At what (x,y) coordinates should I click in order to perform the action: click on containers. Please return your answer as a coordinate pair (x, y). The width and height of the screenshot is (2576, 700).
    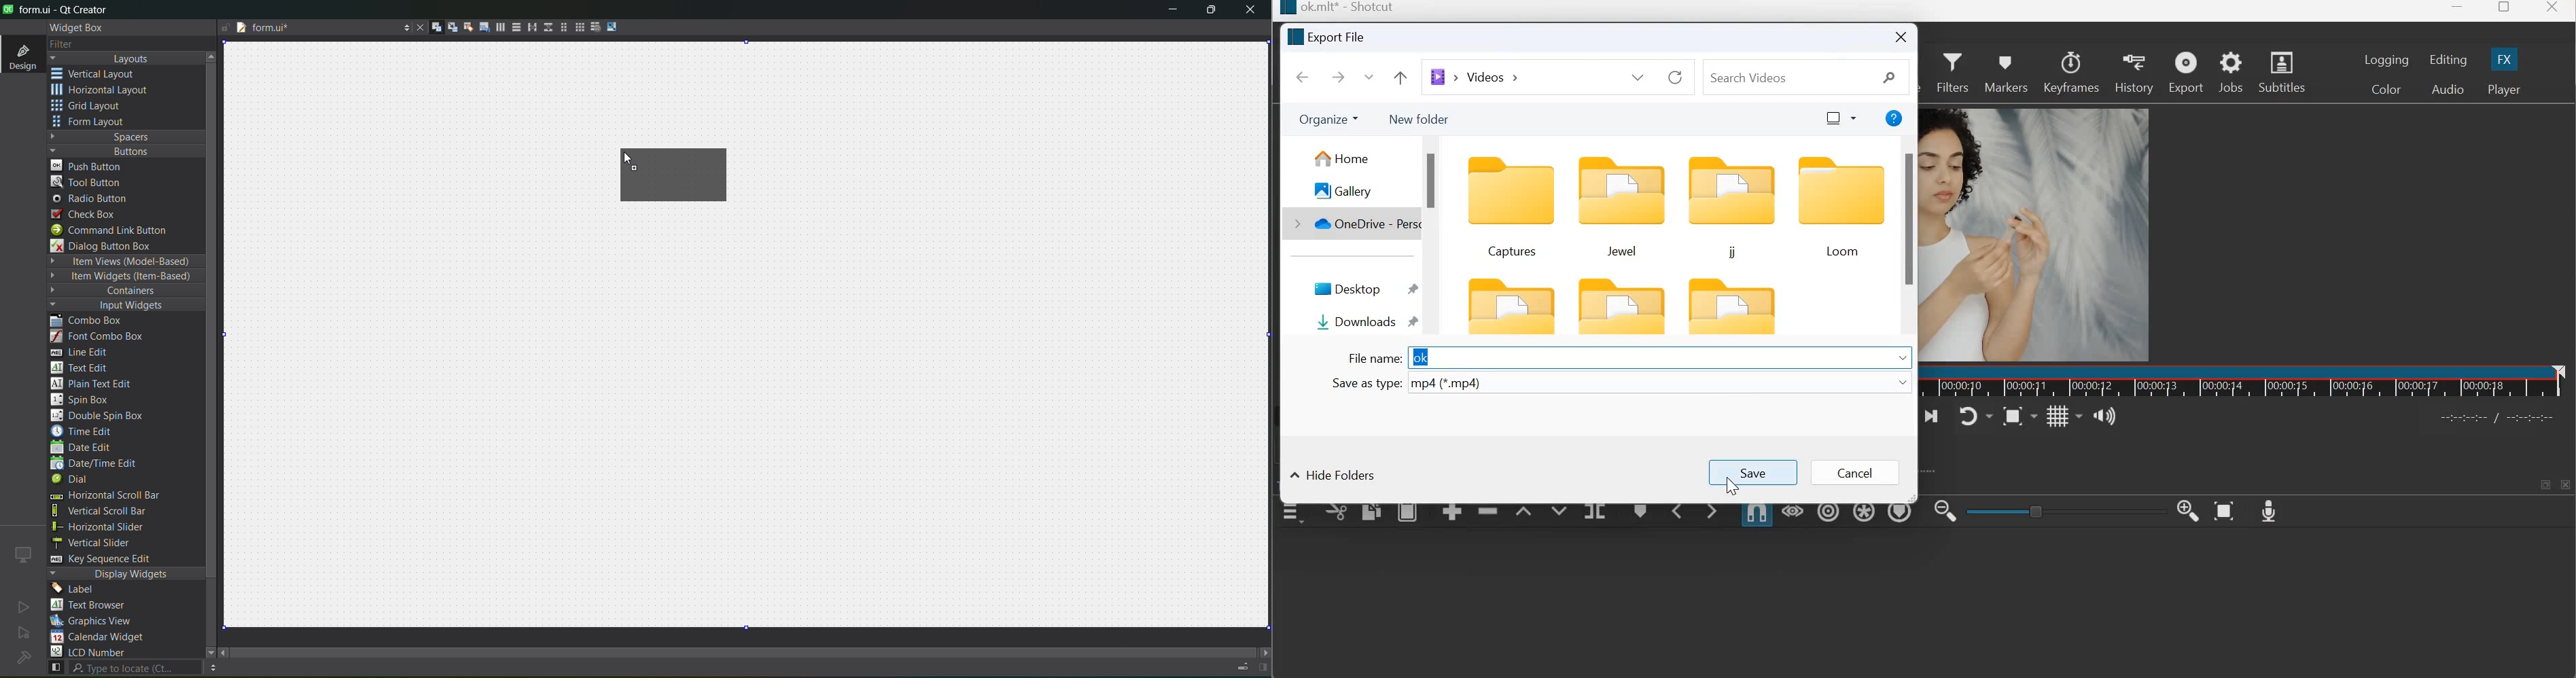
    Looking at the image, I should click on (119, 291).